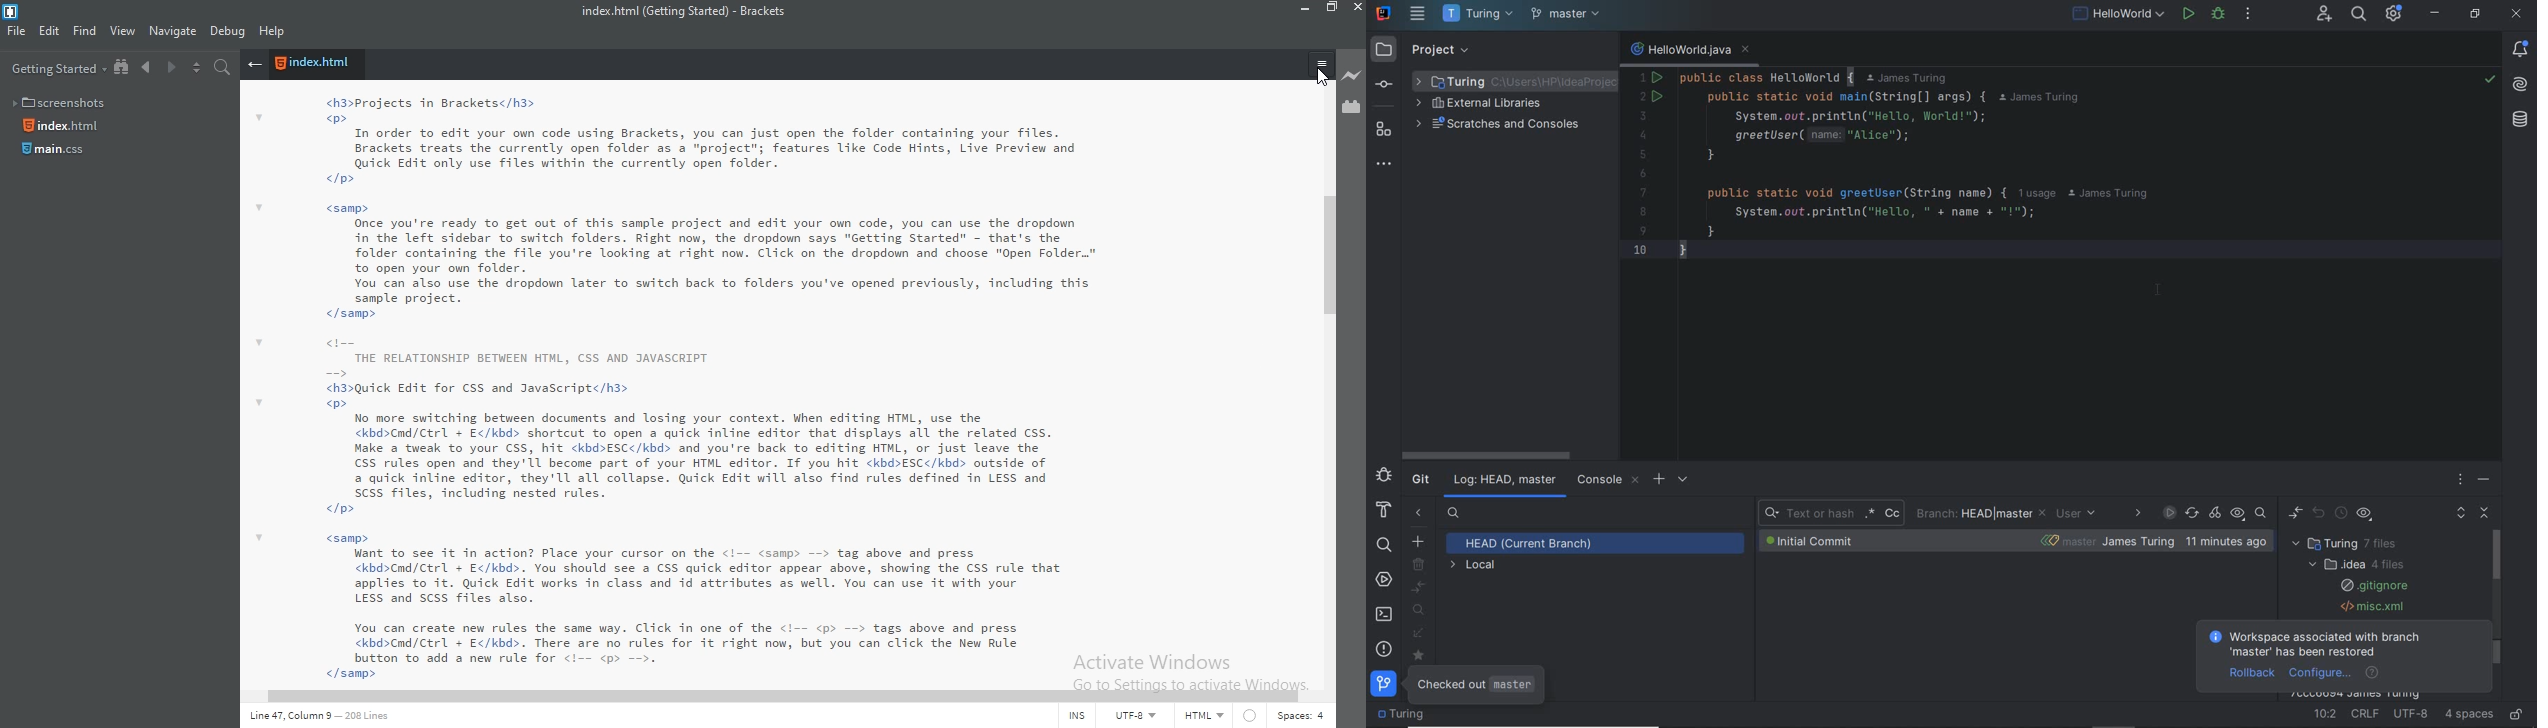 Image resolution: width=2548 pixels, height=728 pixels. I want to click on Find, so click(84, 33).